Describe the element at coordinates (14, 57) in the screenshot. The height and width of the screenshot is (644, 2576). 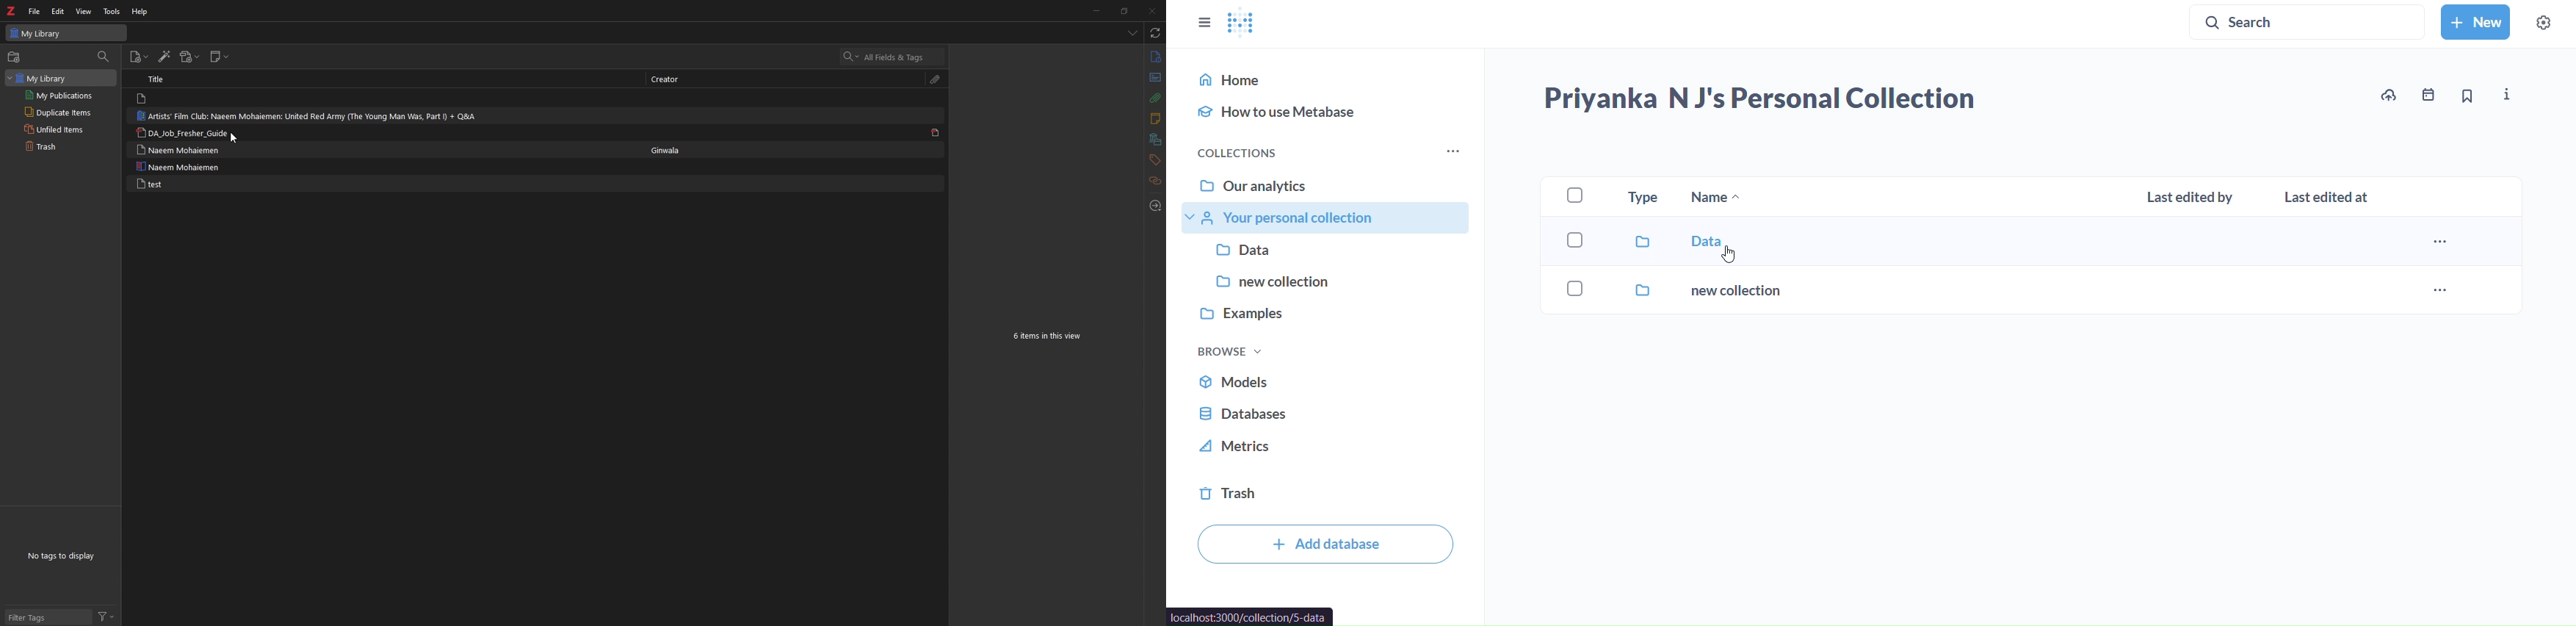
I see `new collection` at that location.